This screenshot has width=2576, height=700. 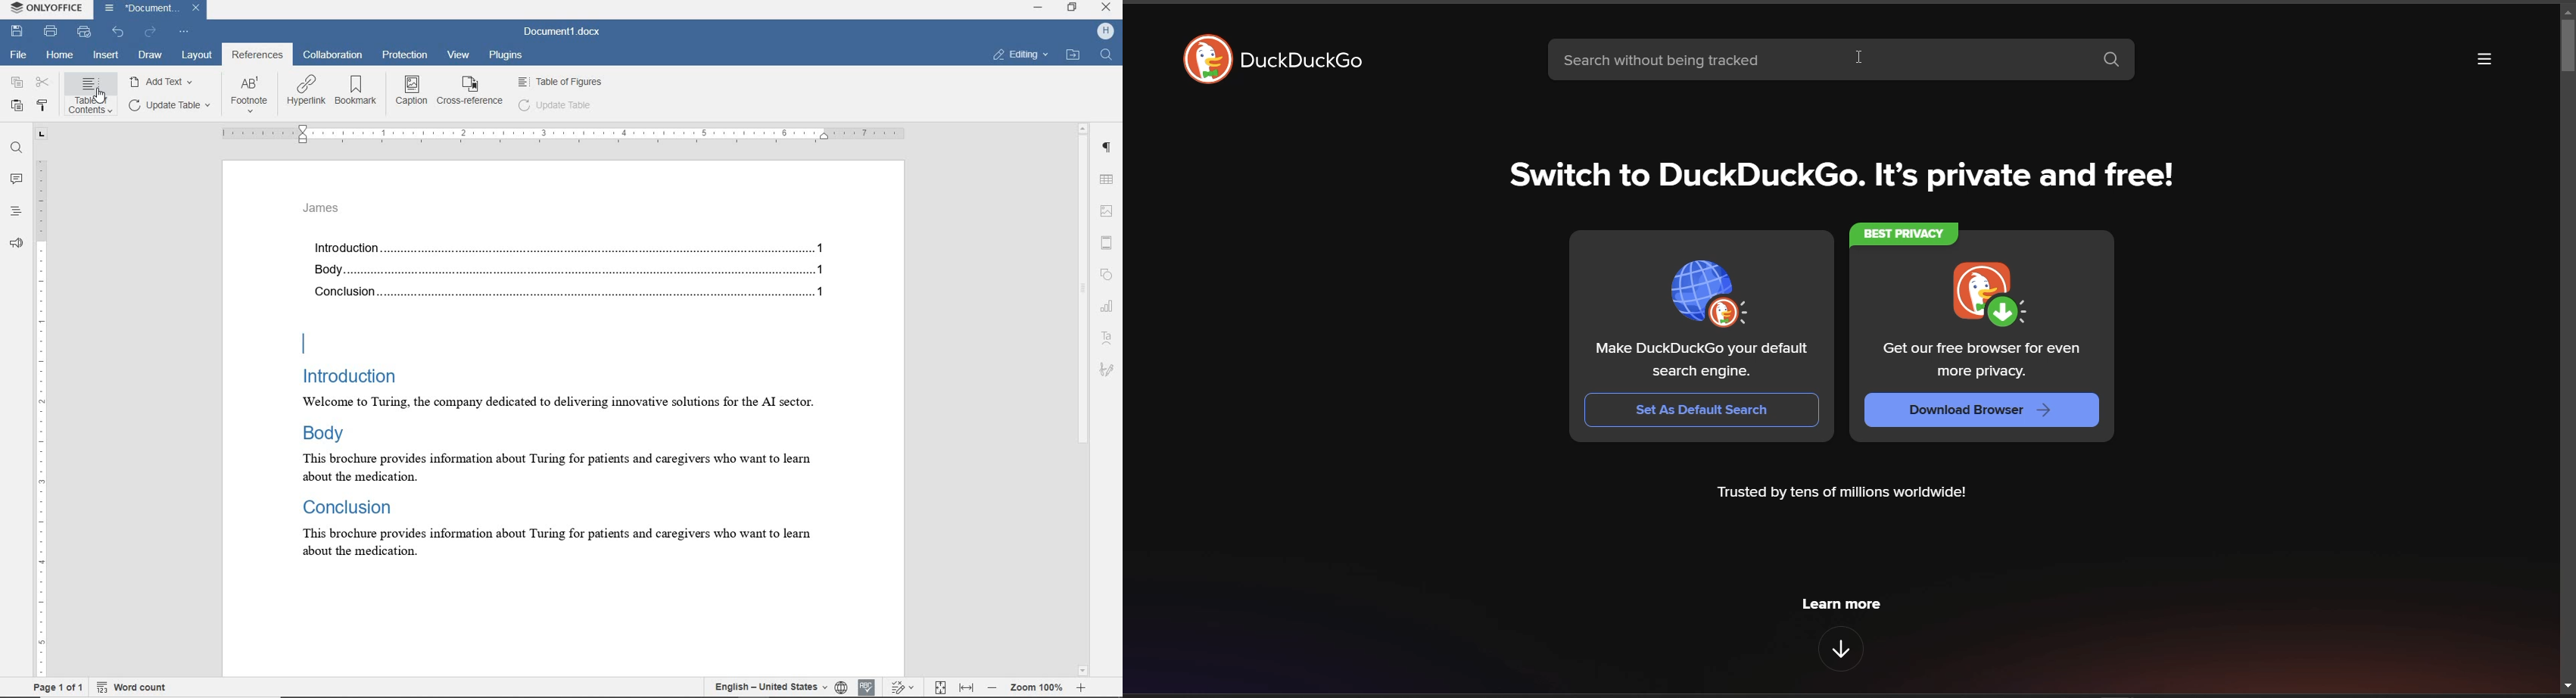 What do you see at coordinates (258, 55) in the screenshot?
I see `references` at bounding box center [258, 55].